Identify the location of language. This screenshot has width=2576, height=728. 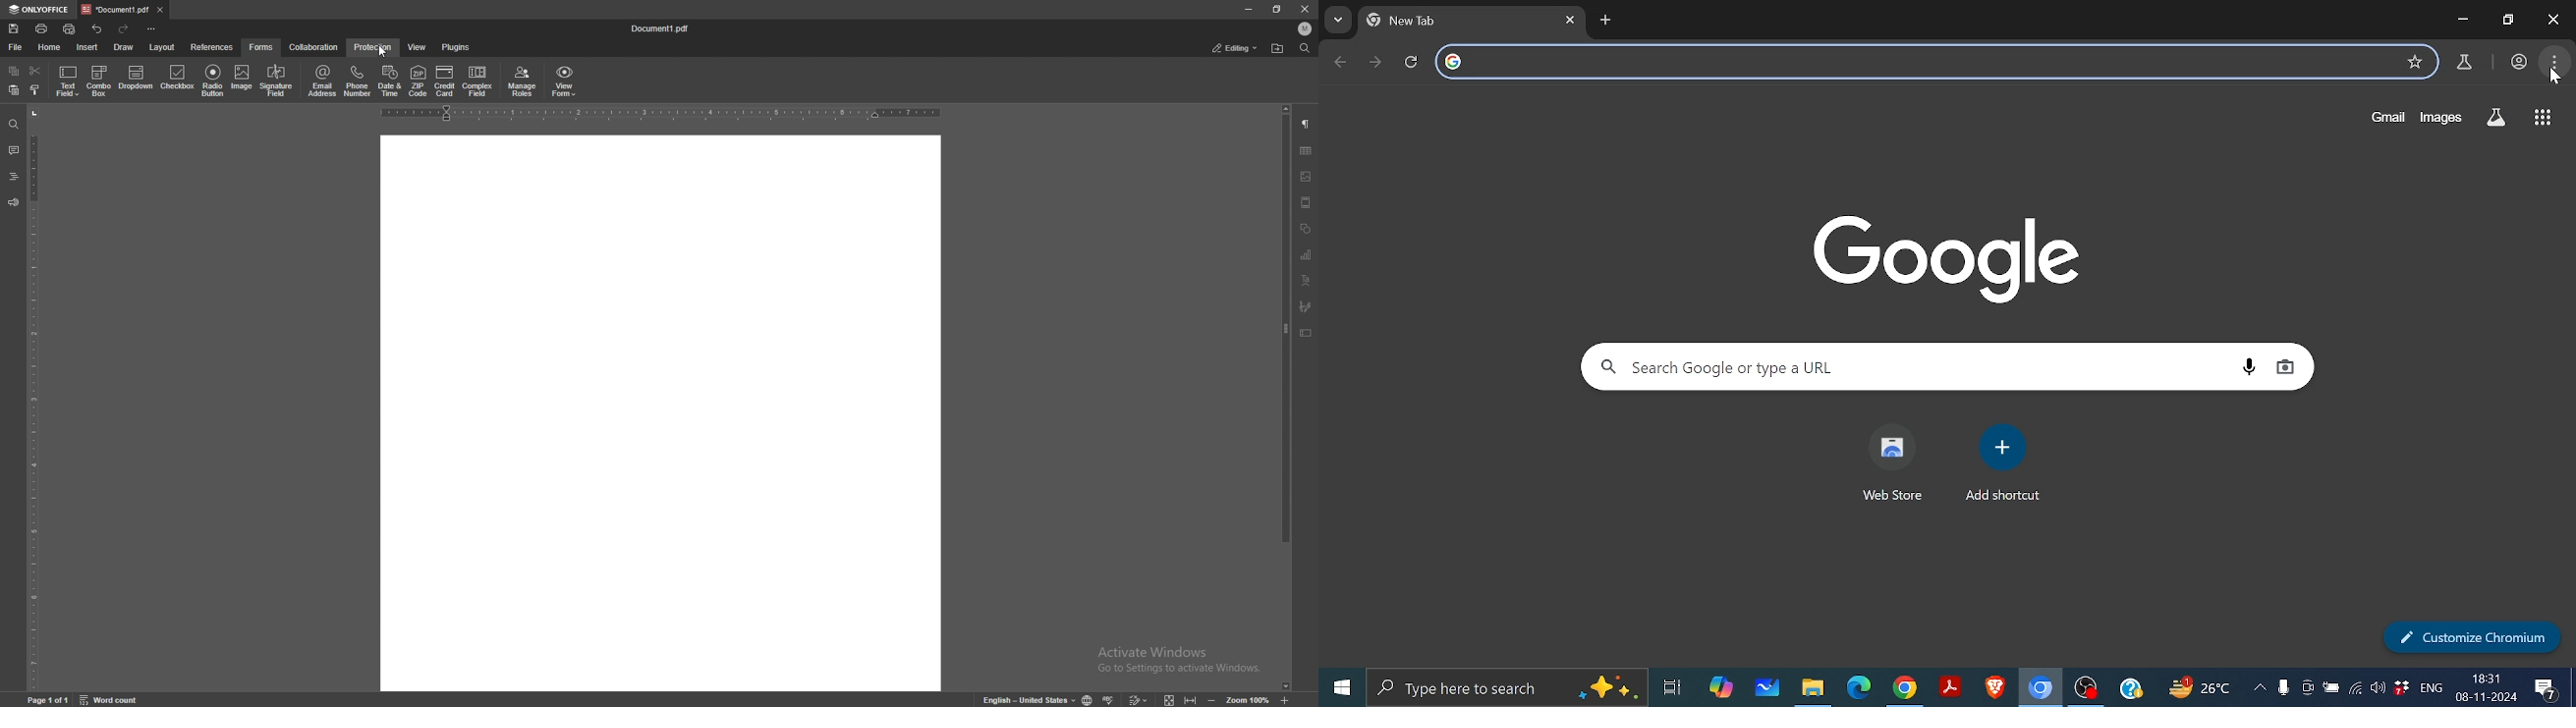
(2432, 690).